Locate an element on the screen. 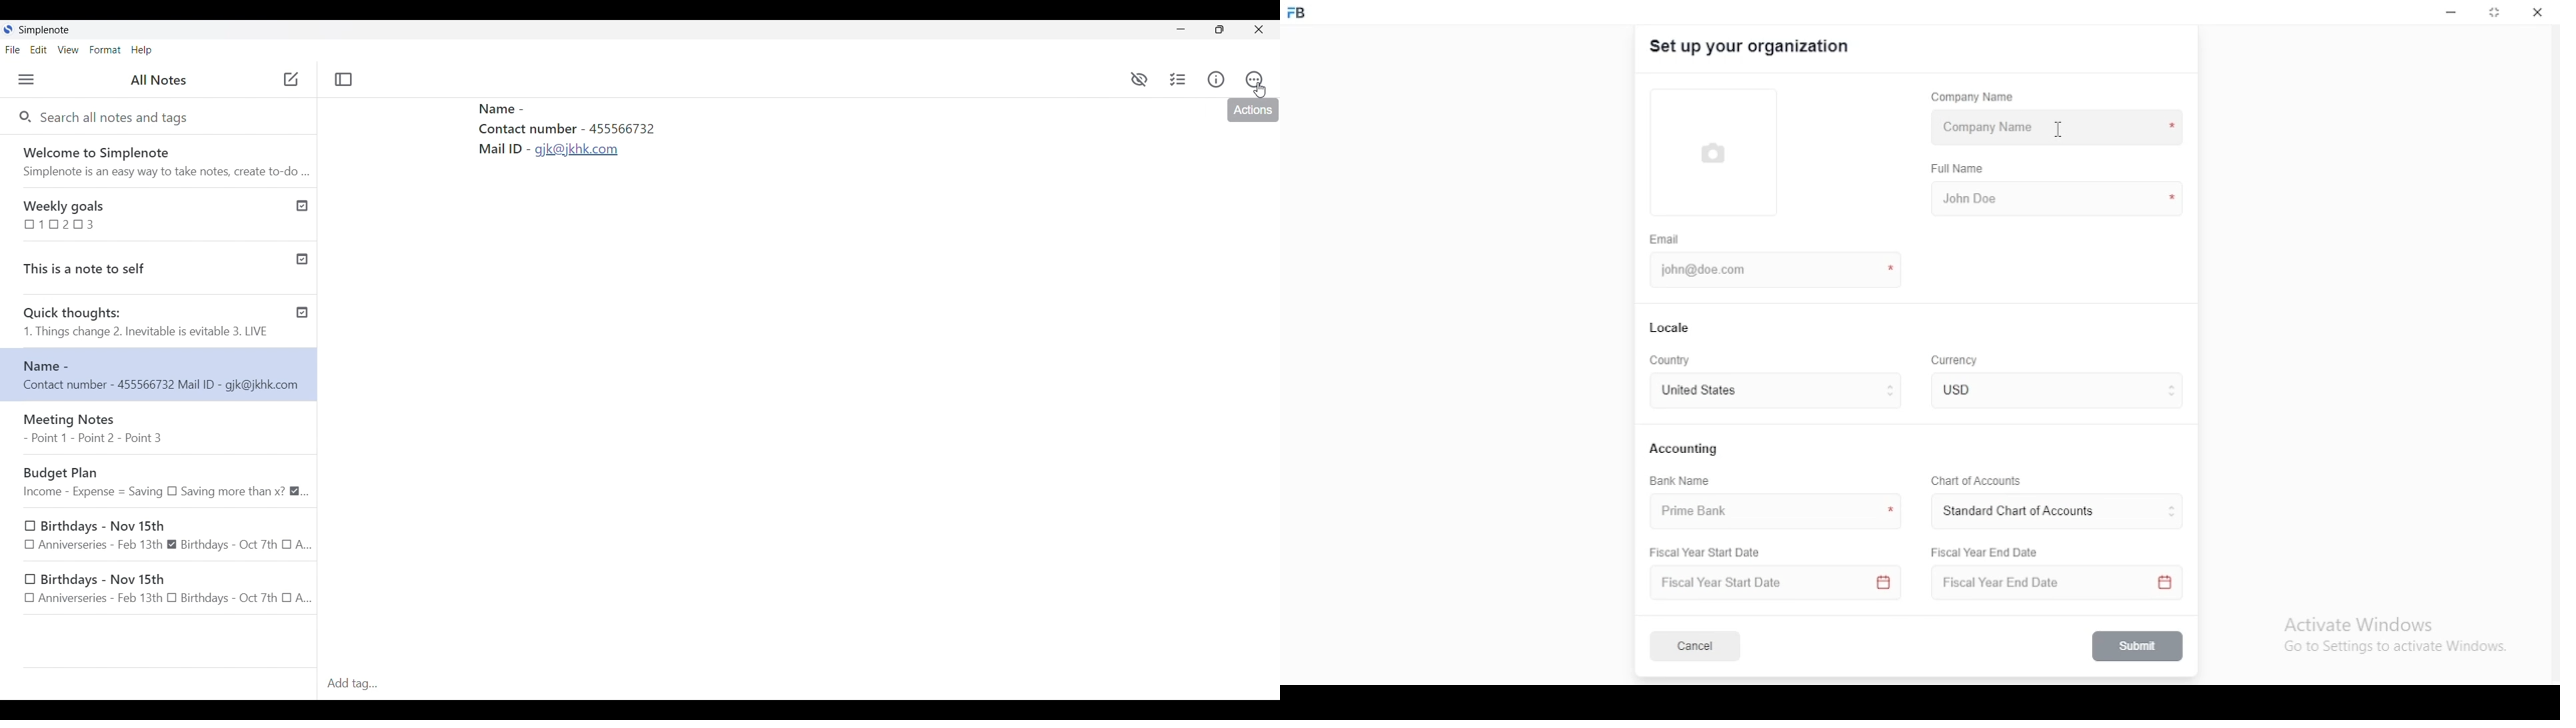 This screenshot has width=2576, height=728. submit is located at coordinates (2139, 646).